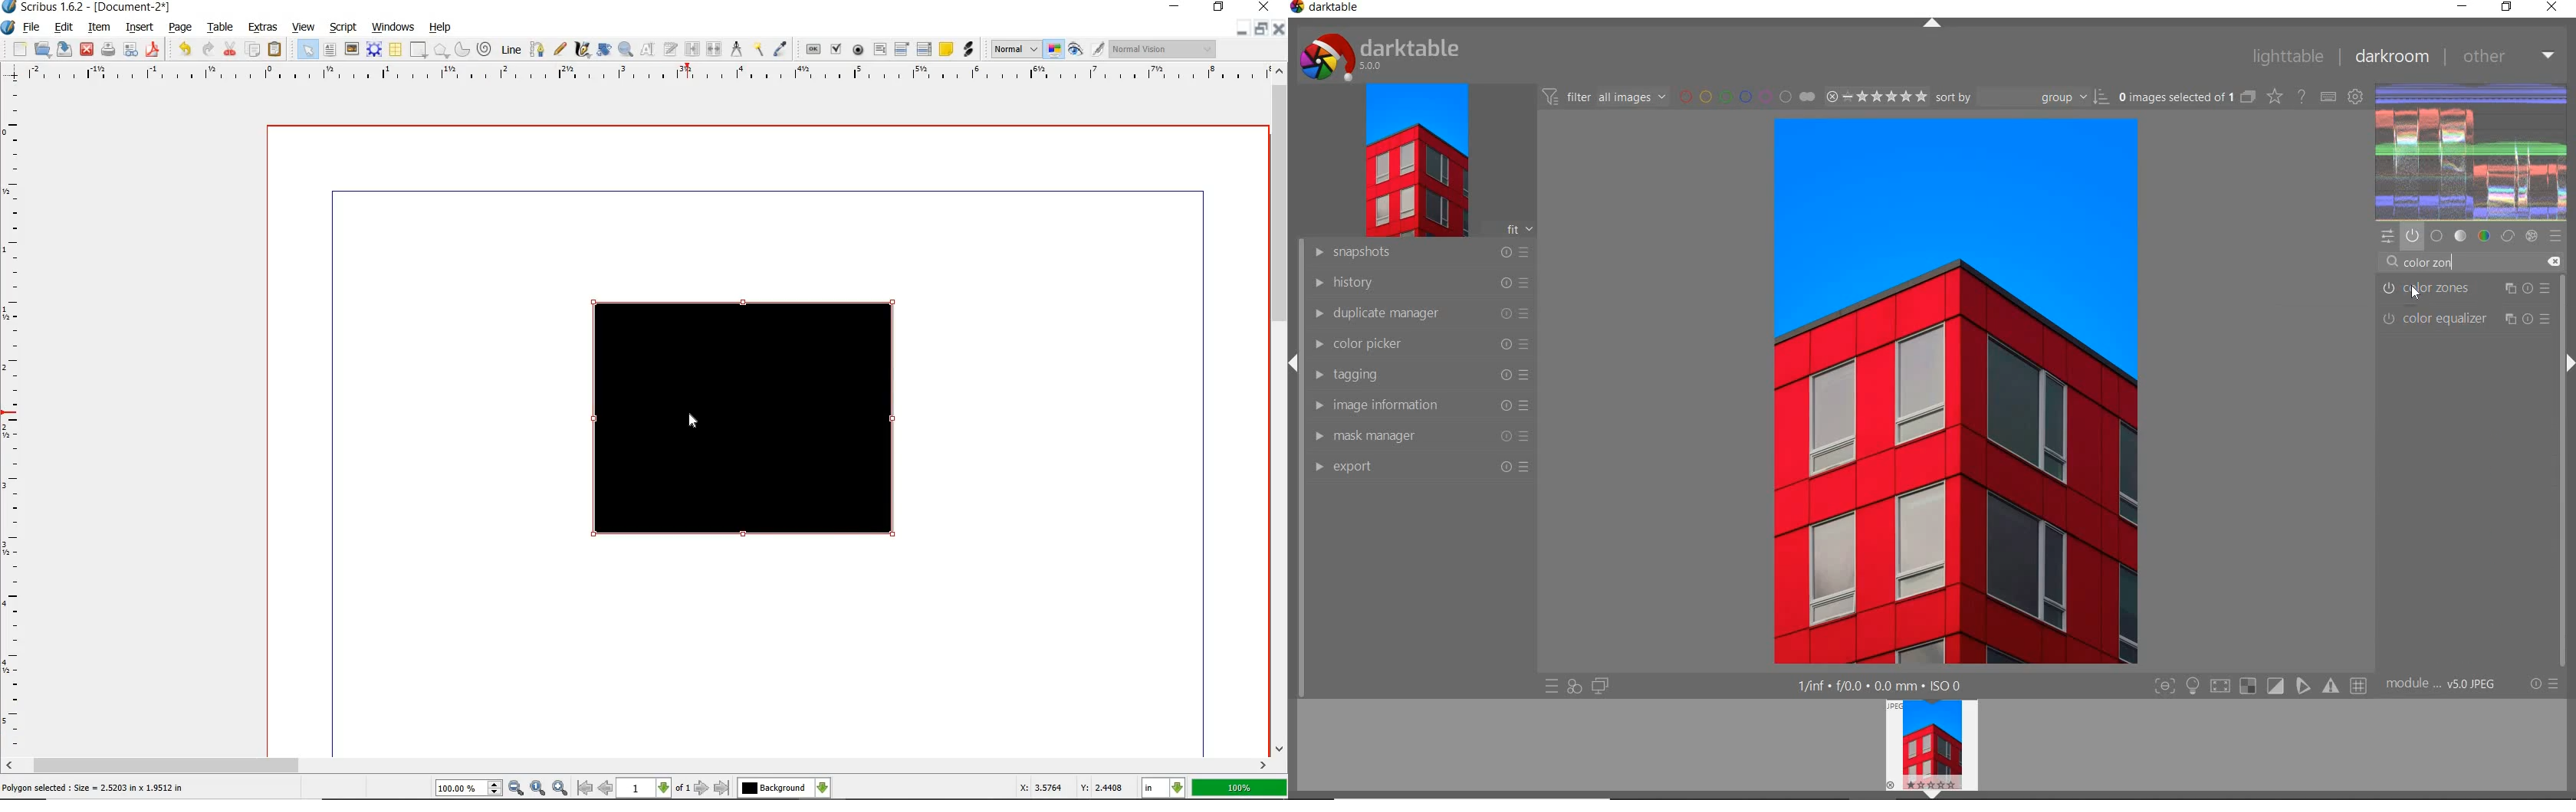 The image size is (2576, 812). Describe the element at coordinates (537, 49) in the screenshot. I see `bezier curve` at that location.